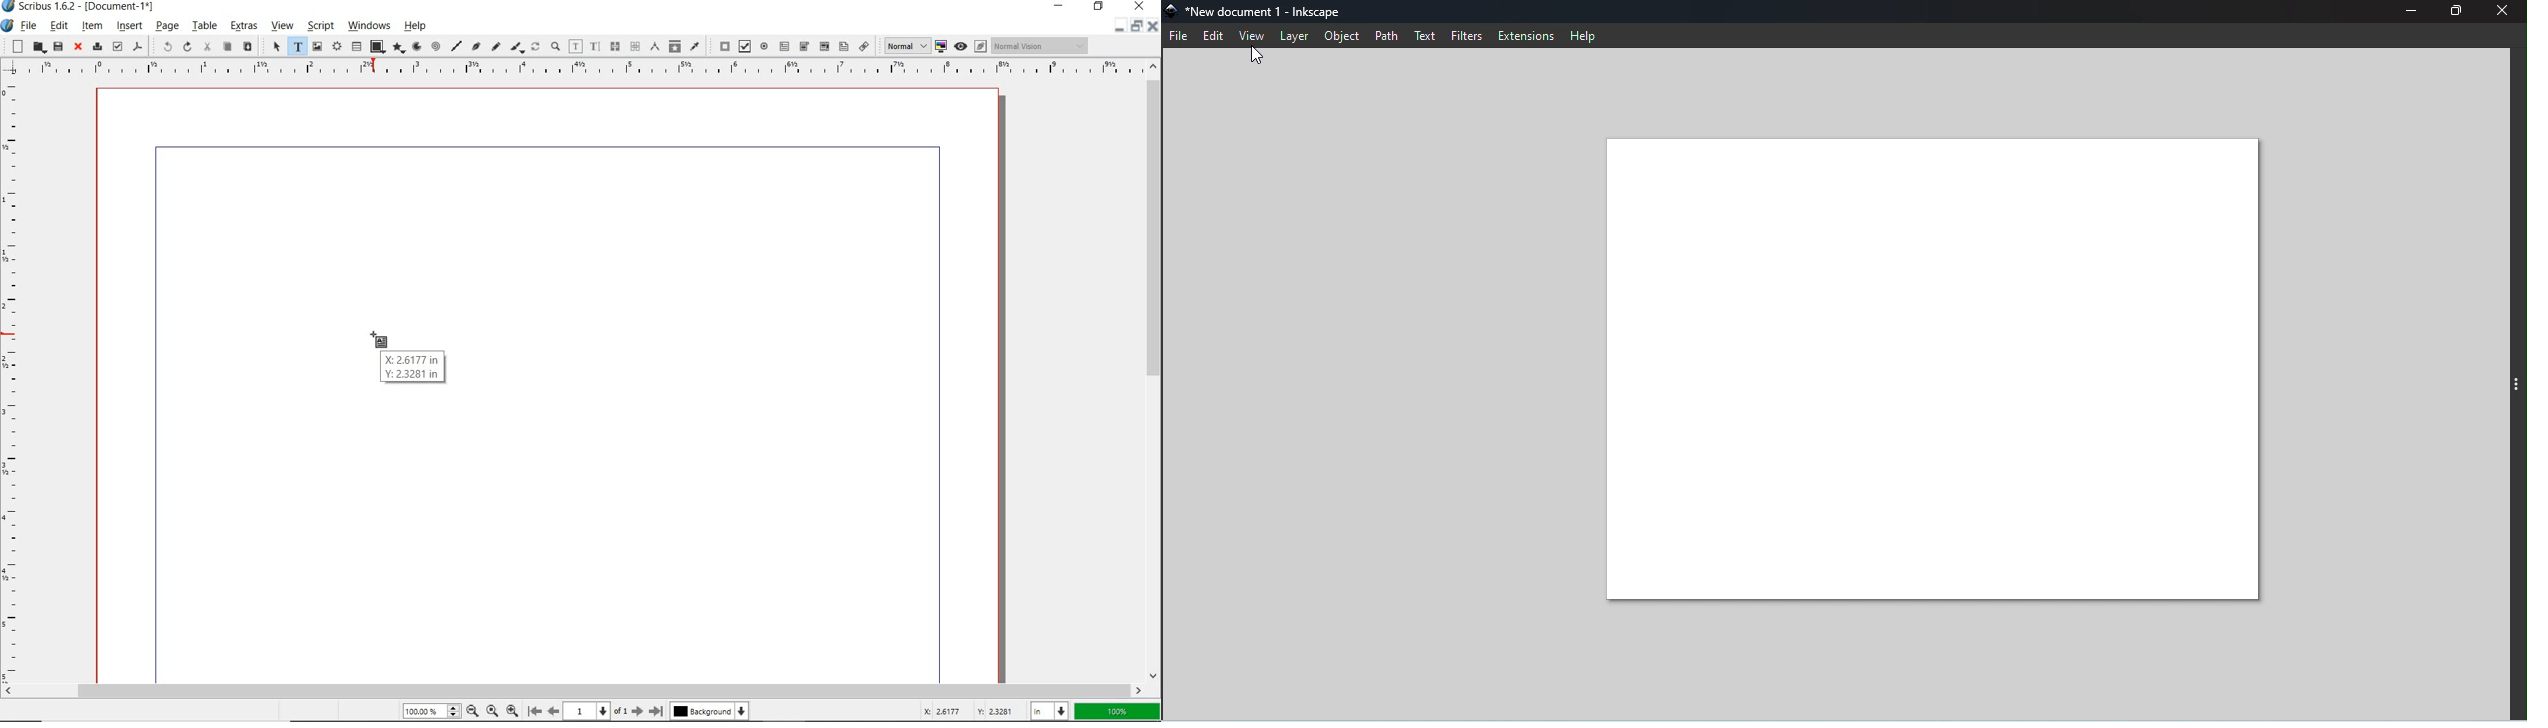  What do you see at coordinates (968, 711) in the screenshot?
I see `cursor coordinates` at bounding box center [968, 711].